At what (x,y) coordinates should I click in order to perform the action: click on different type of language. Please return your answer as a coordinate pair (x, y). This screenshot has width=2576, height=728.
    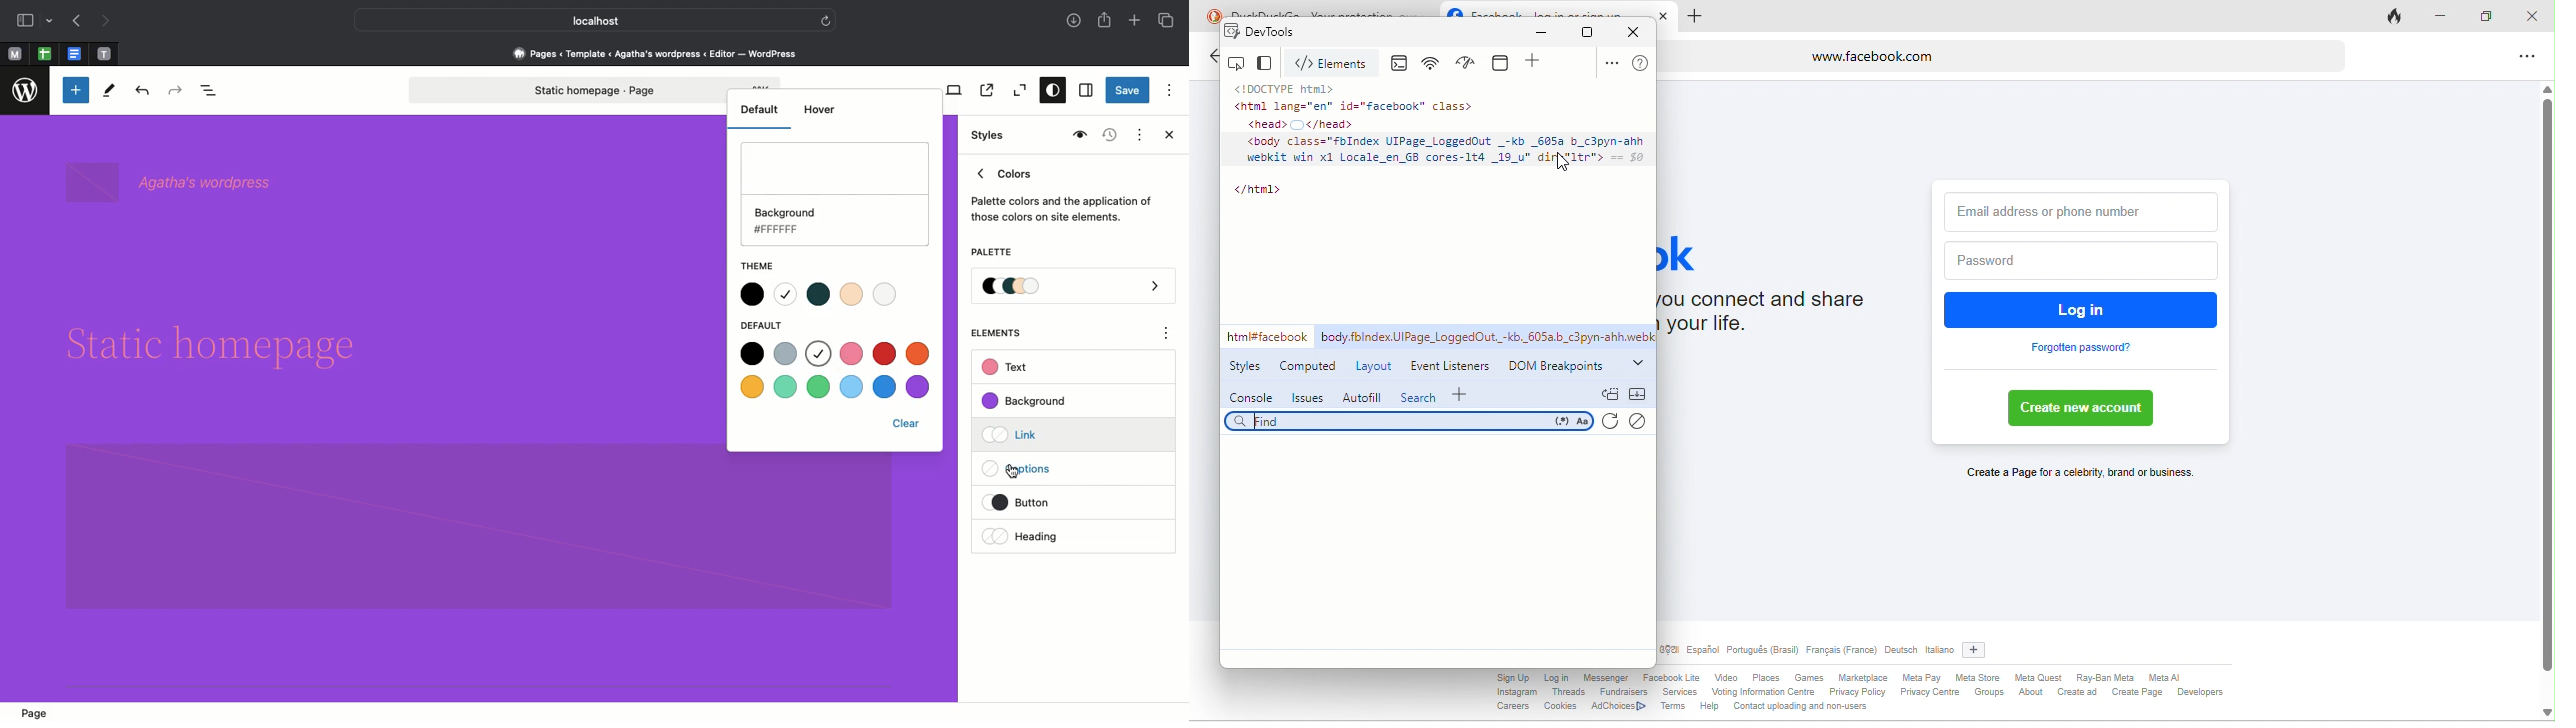
    Looking at the image, I should click on (1807, 652).